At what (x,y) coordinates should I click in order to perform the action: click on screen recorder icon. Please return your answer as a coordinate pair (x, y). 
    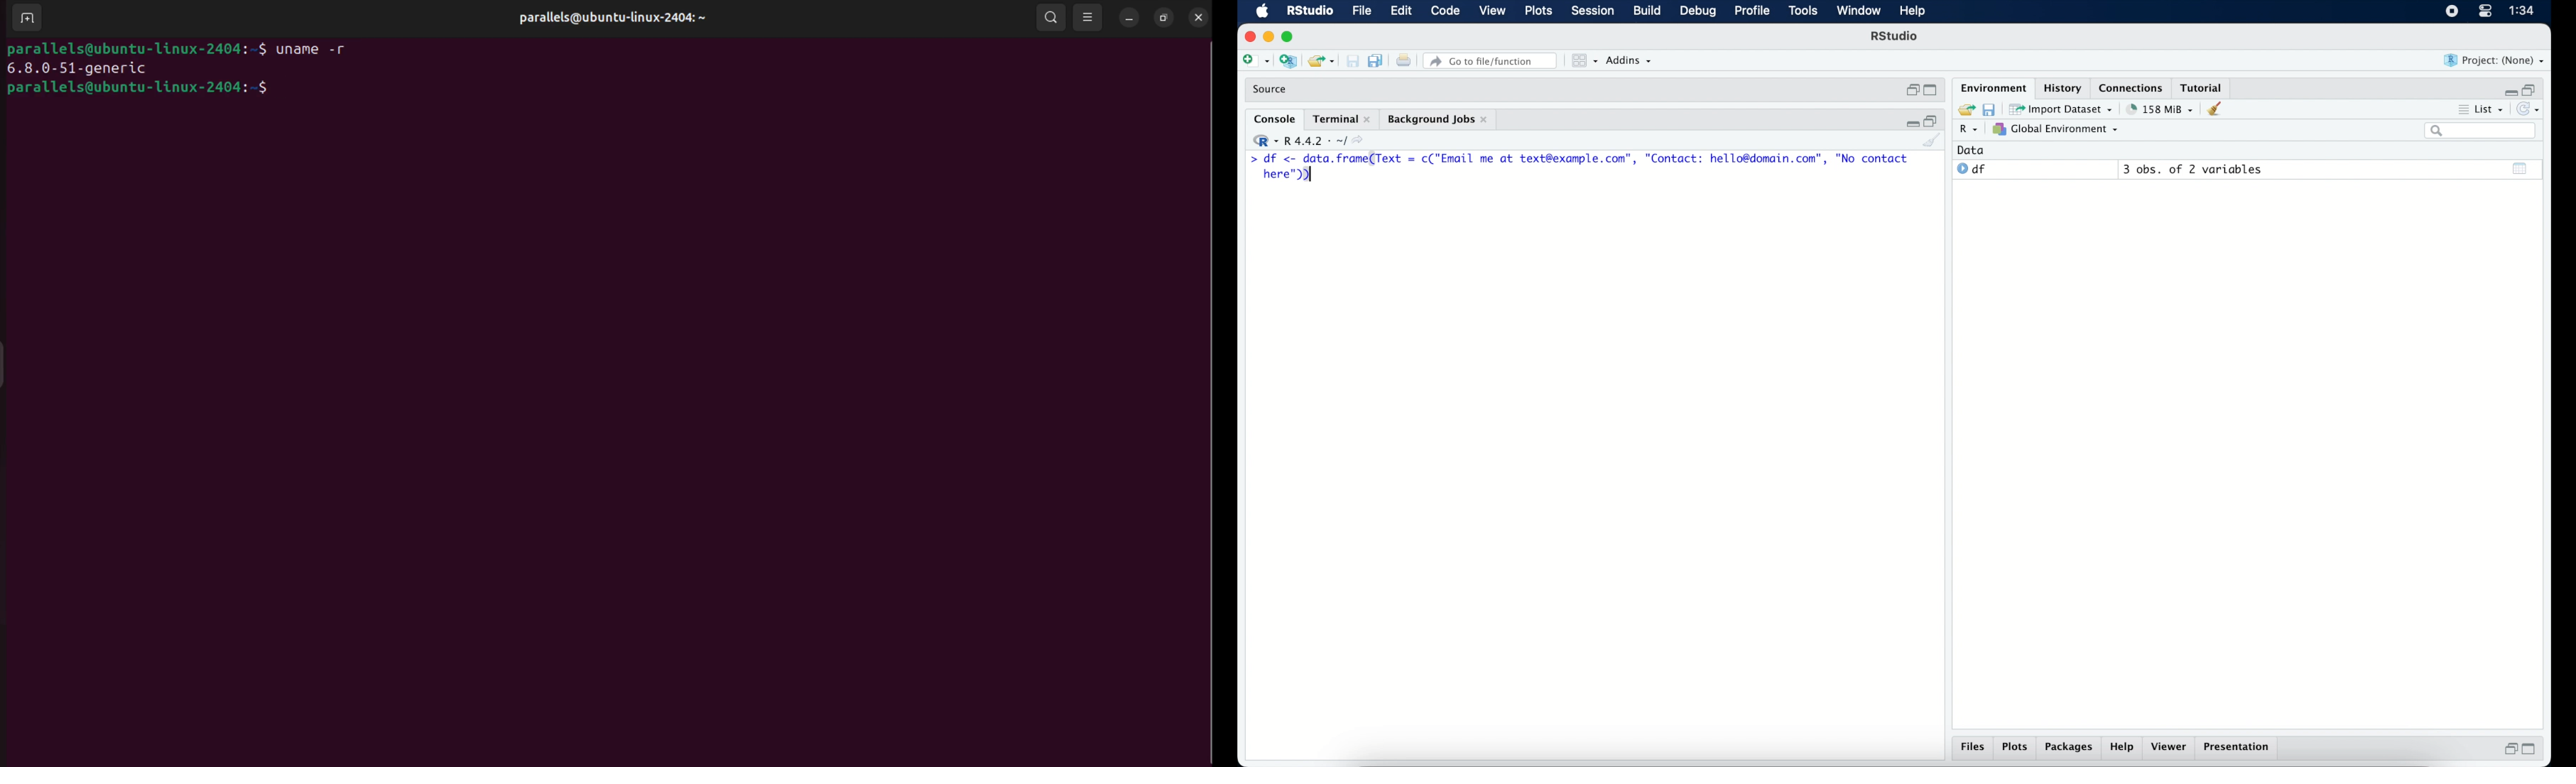
    Looking at the image, I should click on (2451, 11).